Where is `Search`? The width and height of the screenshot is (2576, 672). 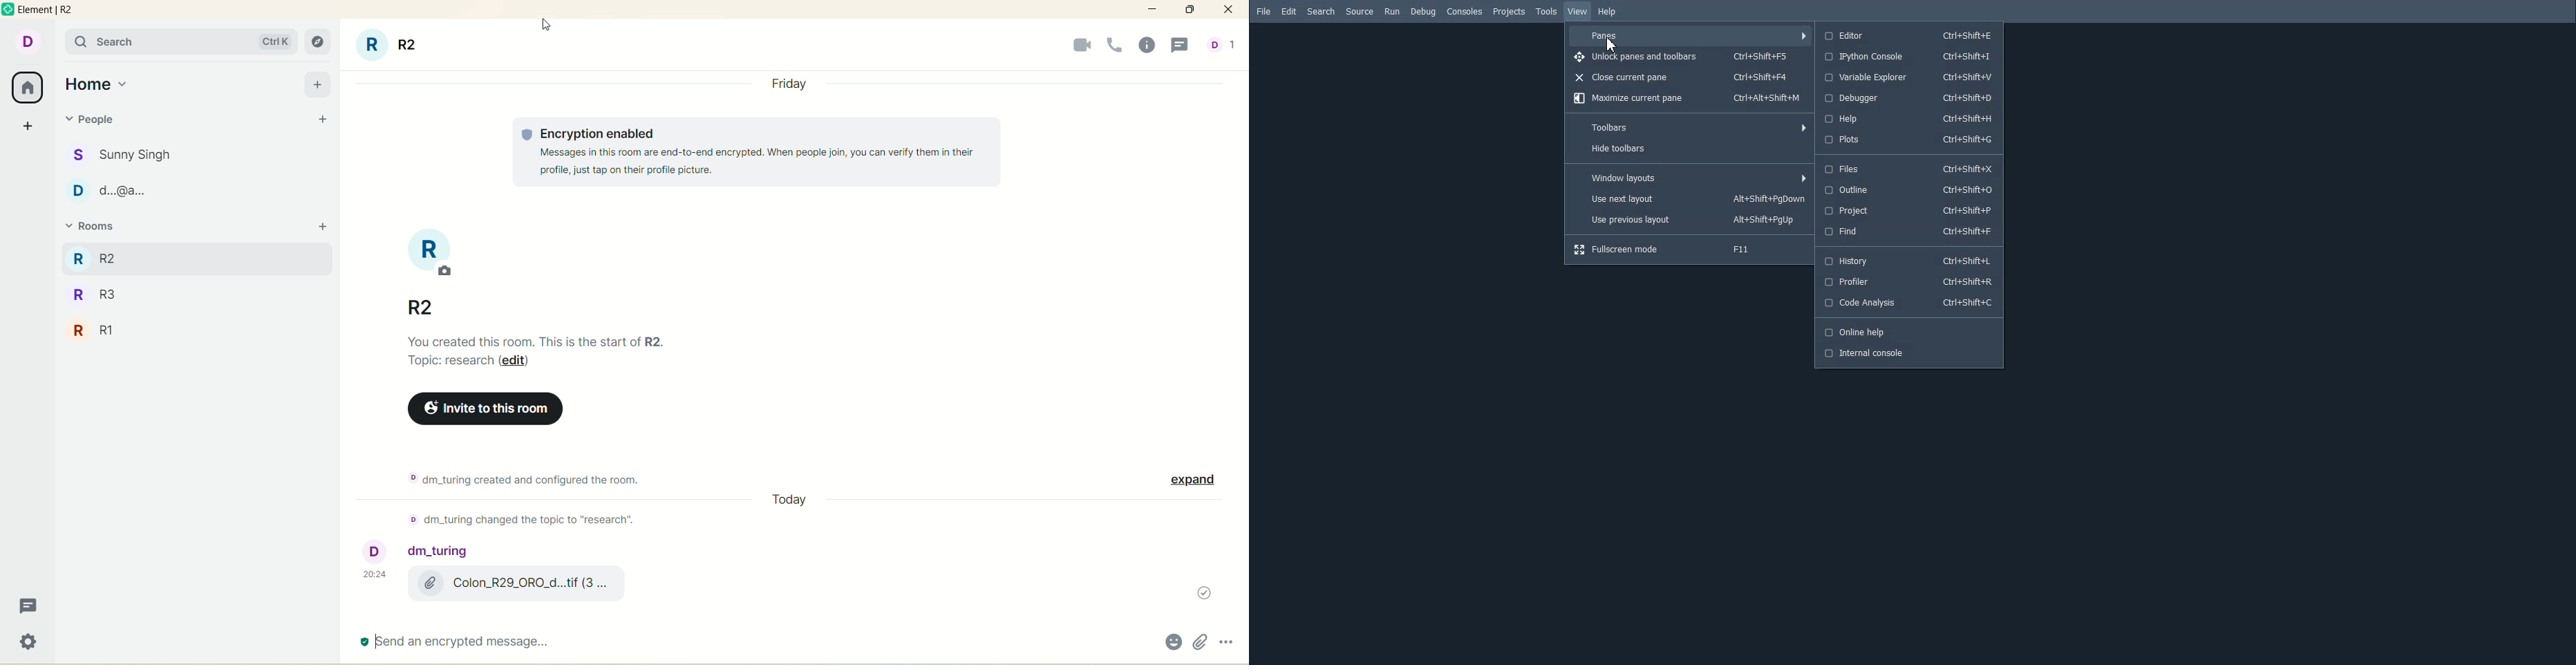
Search is located at coordinates (1322, 11).